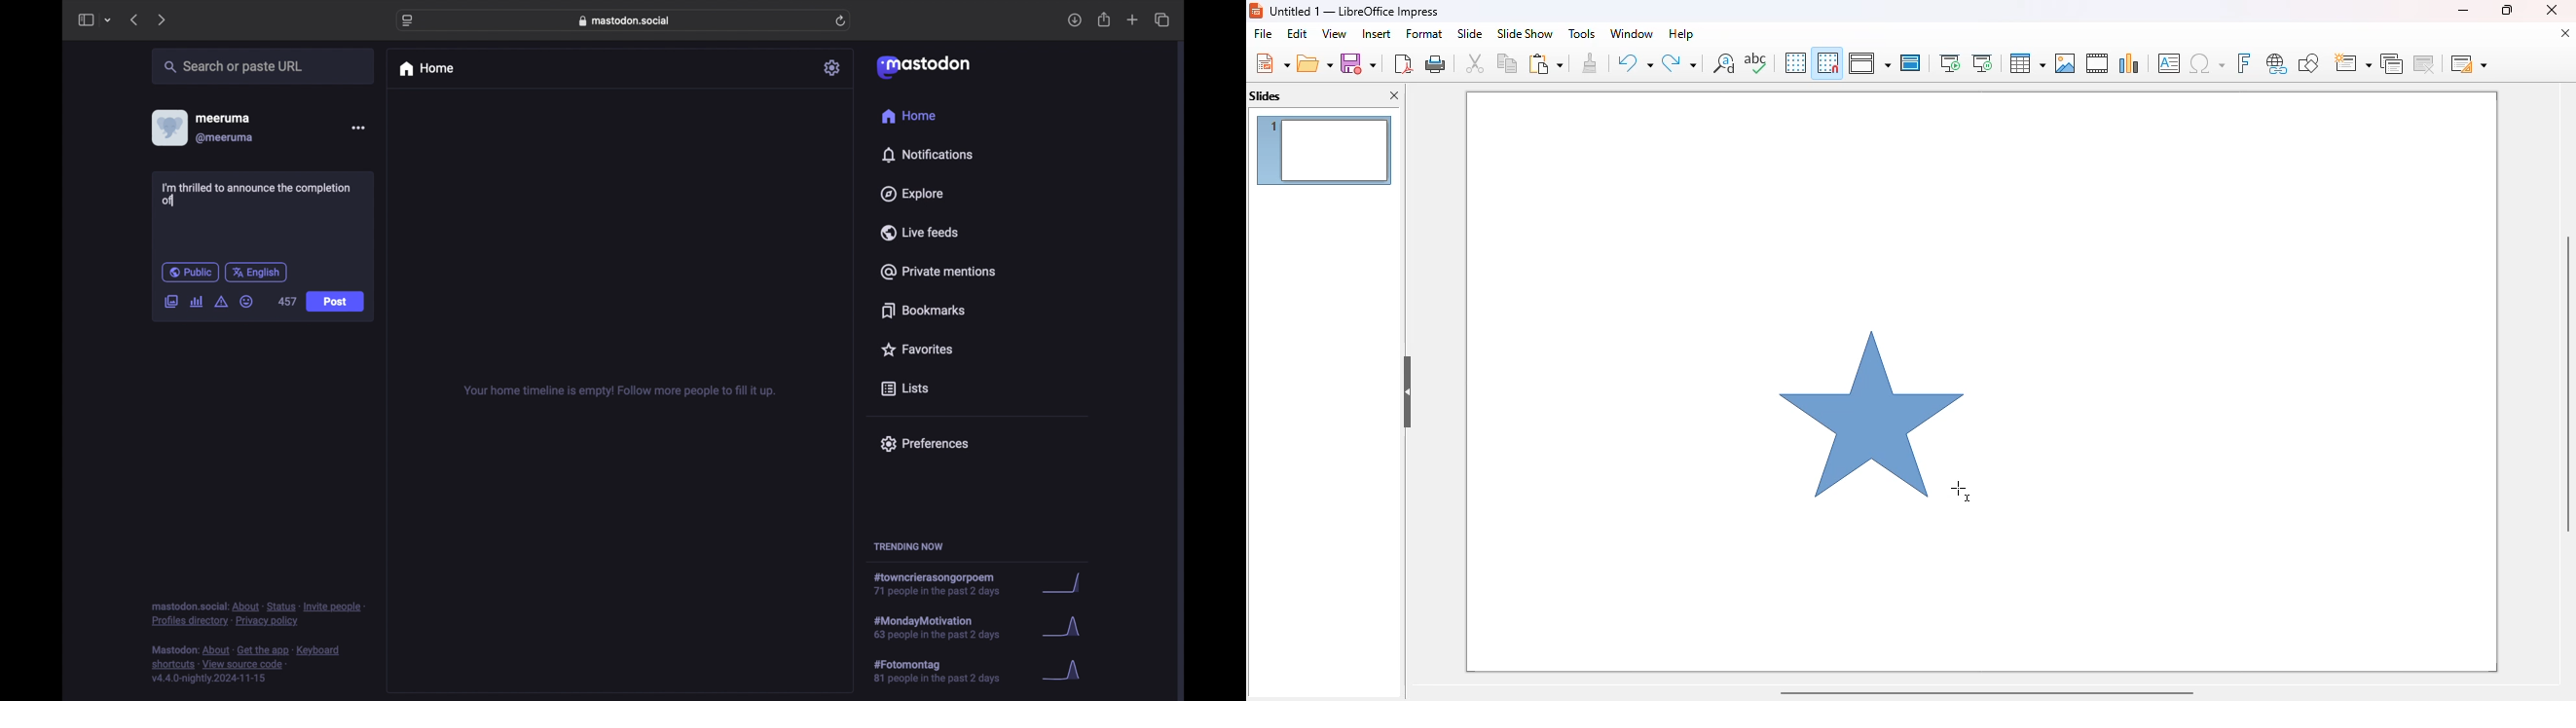  I want to click on footnote, so click(246, 665).